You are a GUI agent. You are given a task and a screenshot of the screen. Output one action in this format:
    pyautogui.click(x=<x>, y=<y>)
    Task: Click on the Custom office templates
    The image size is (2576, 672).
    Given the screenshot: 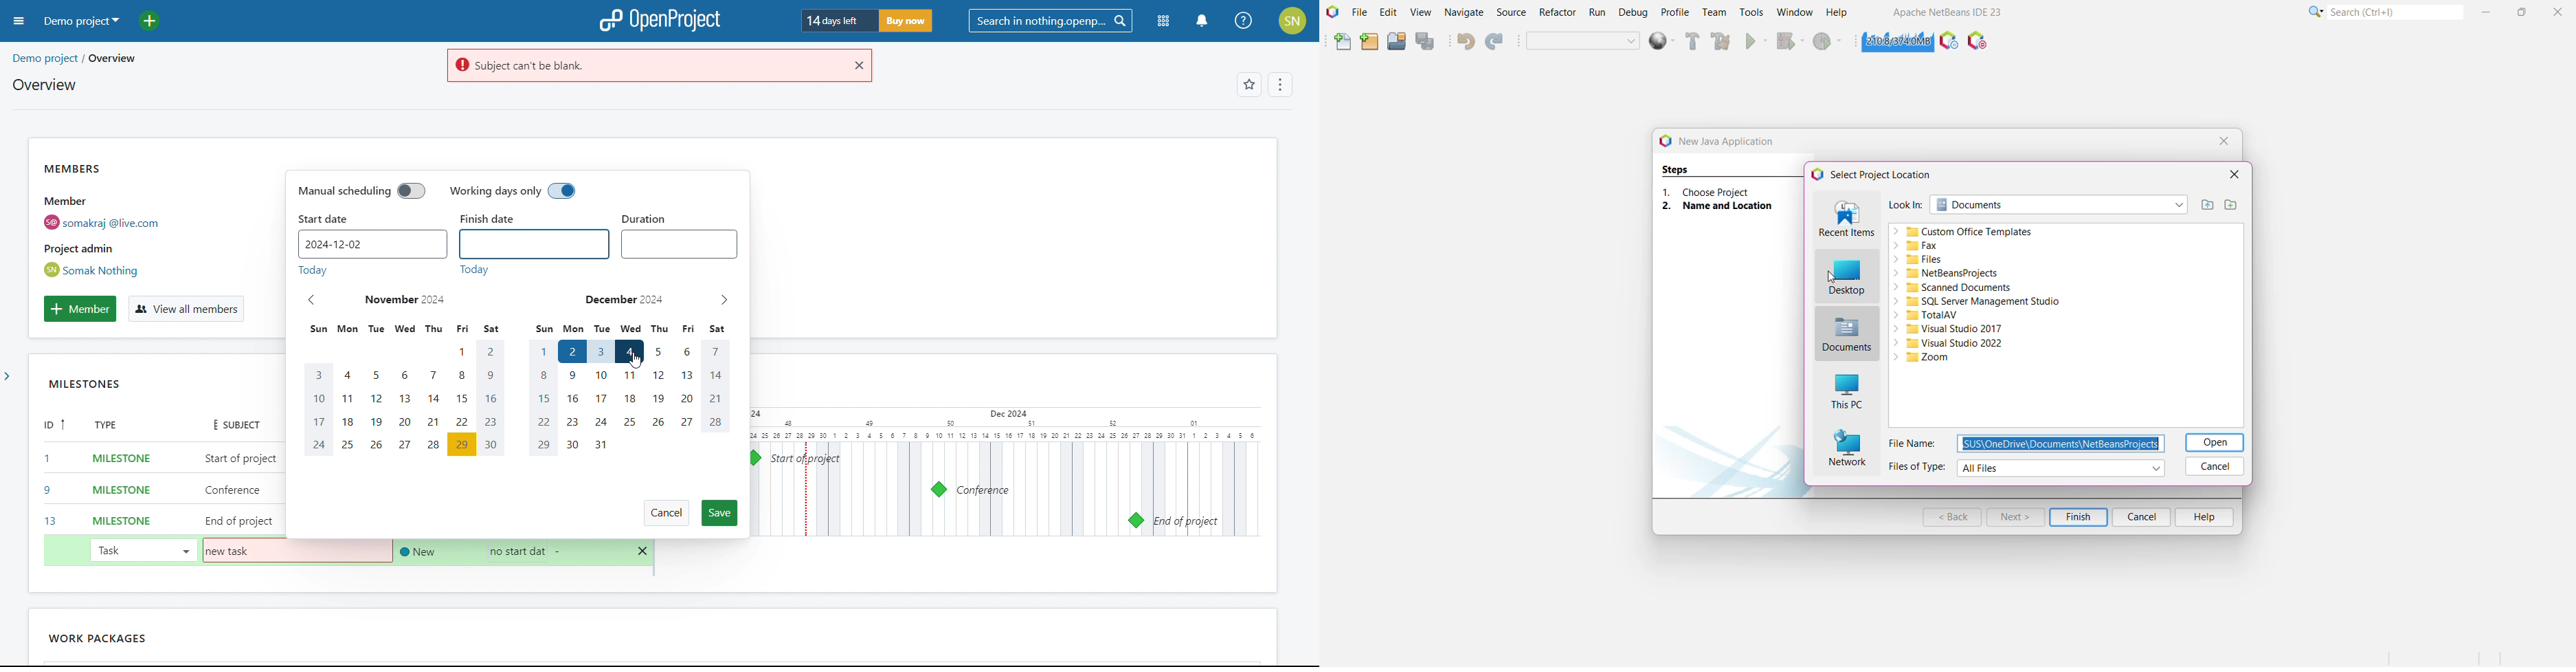 What is the action you would take?
    pyautogui.click(x=2065, y=231)
    